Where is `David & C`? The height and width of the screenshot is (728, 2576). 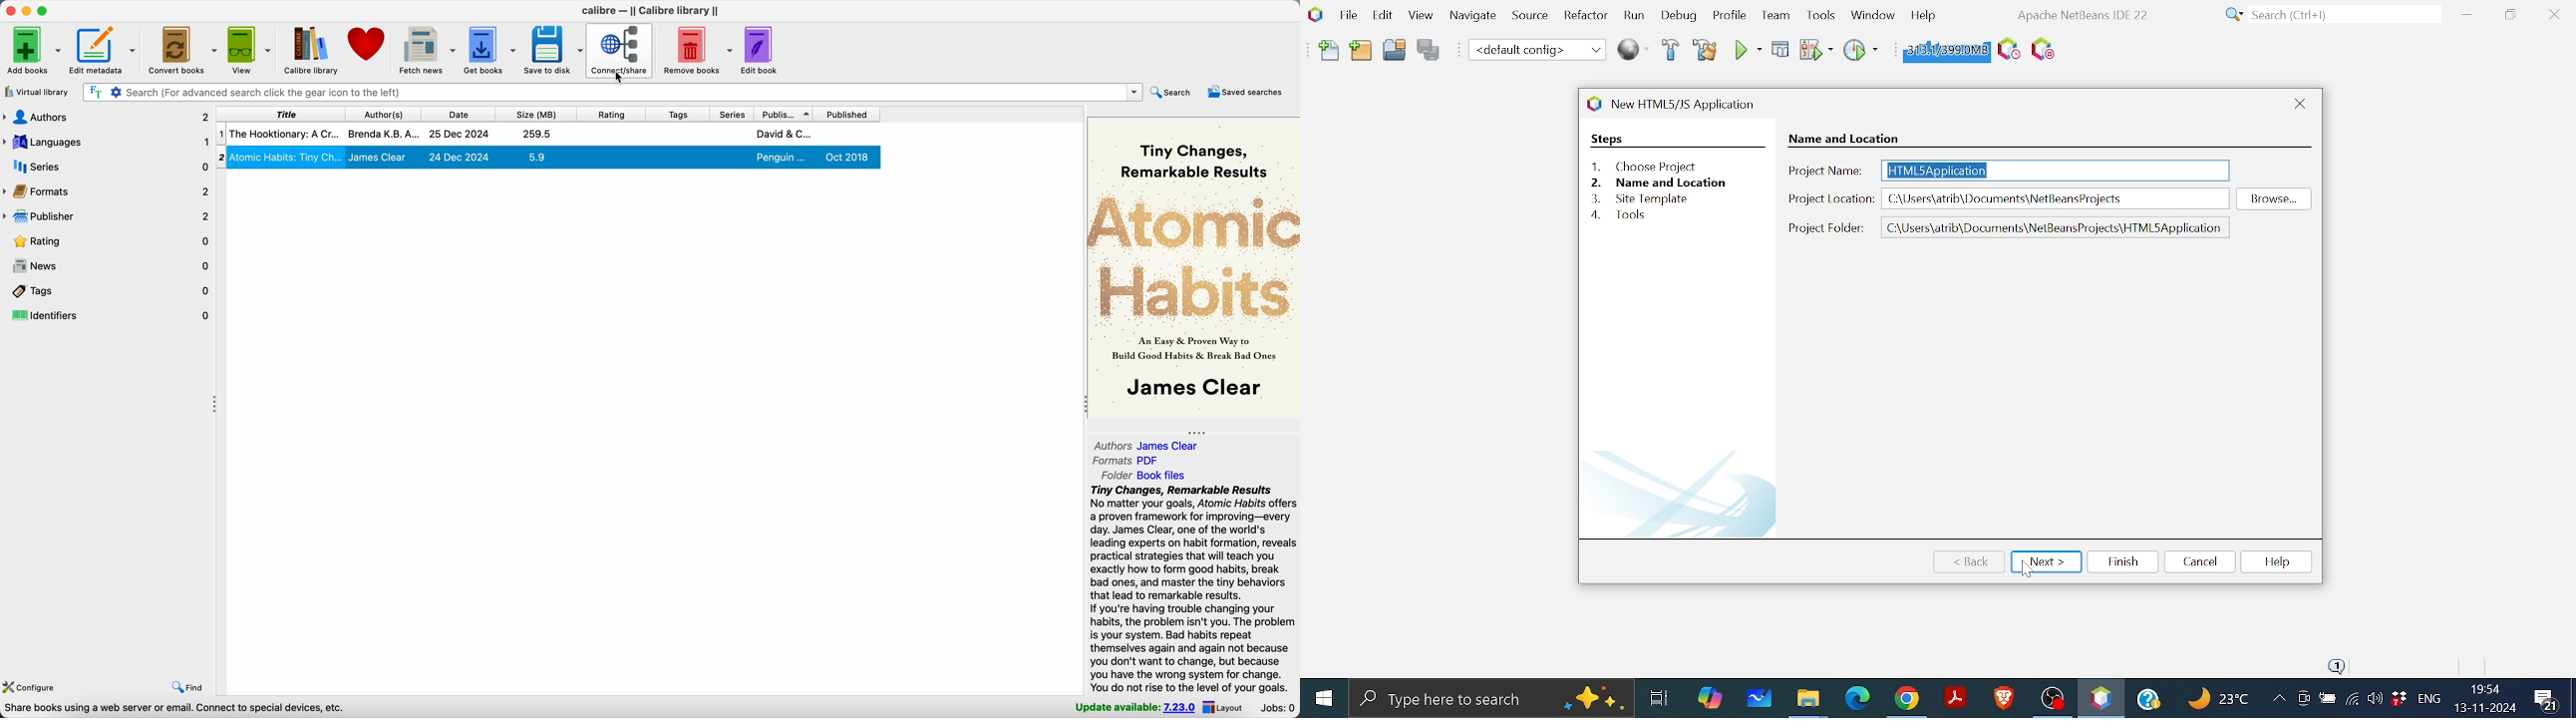 David & C is located at coordinates (784, 134).